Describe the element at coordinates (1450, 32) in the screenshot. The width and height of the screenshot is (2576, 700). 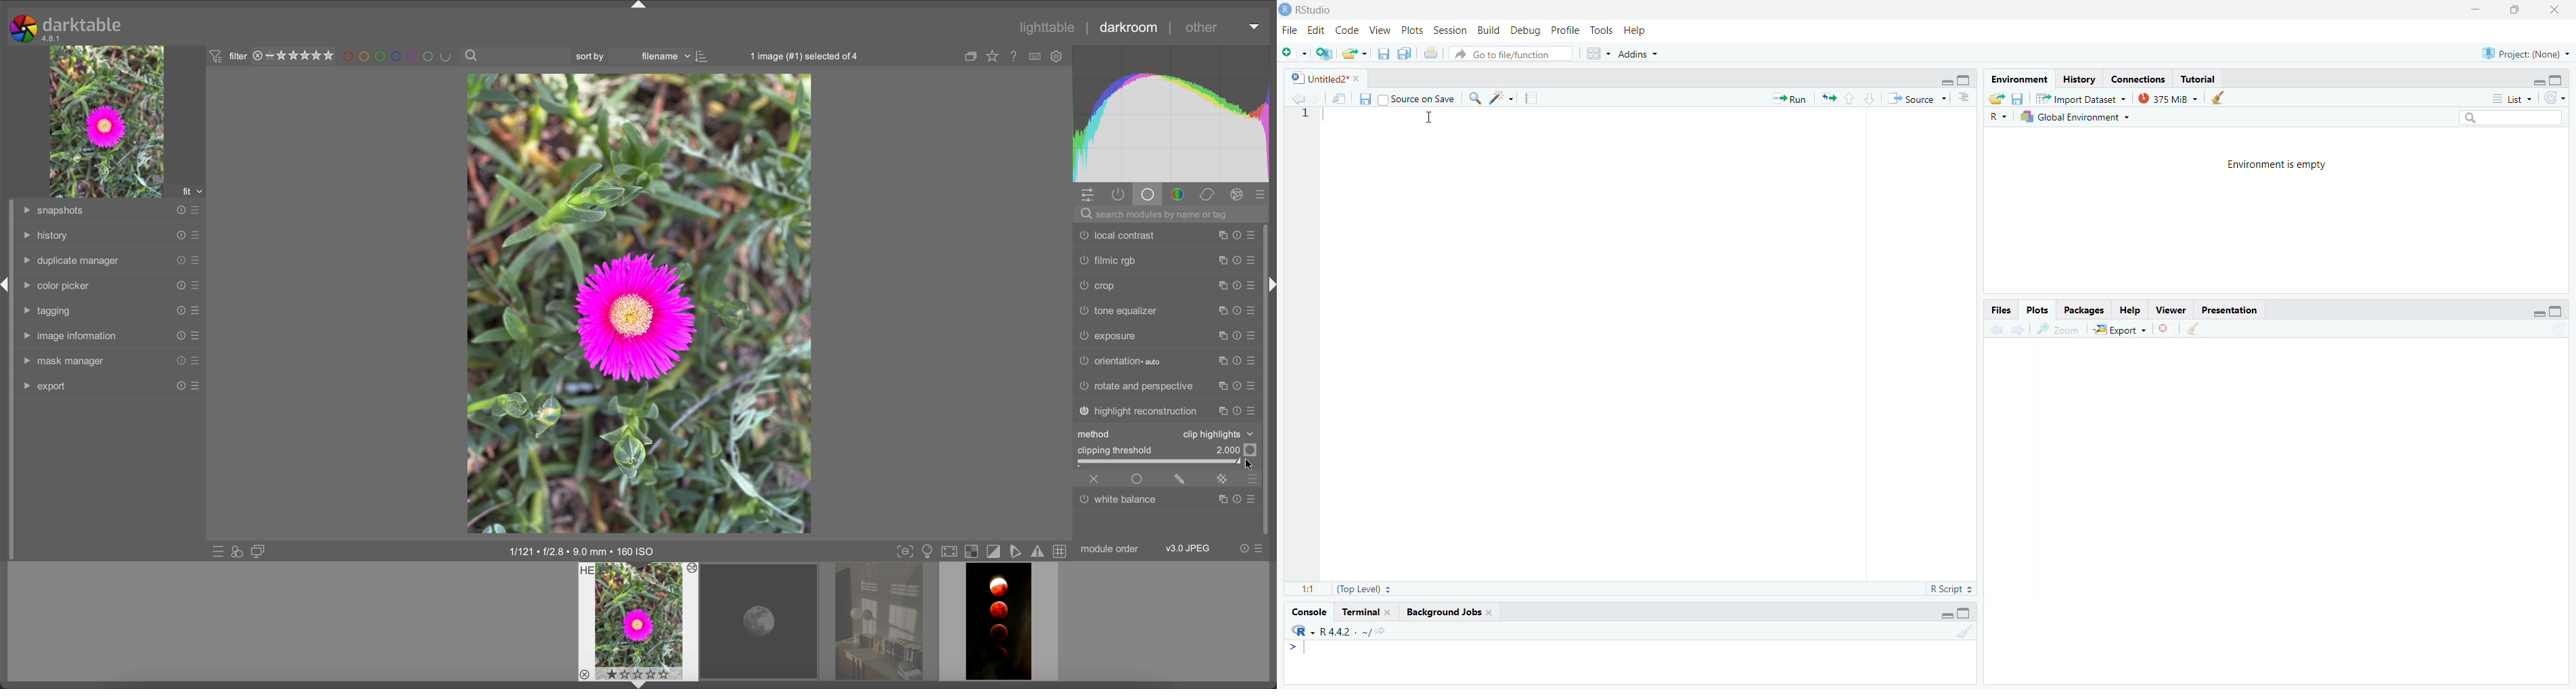
I see `Session` at that location.